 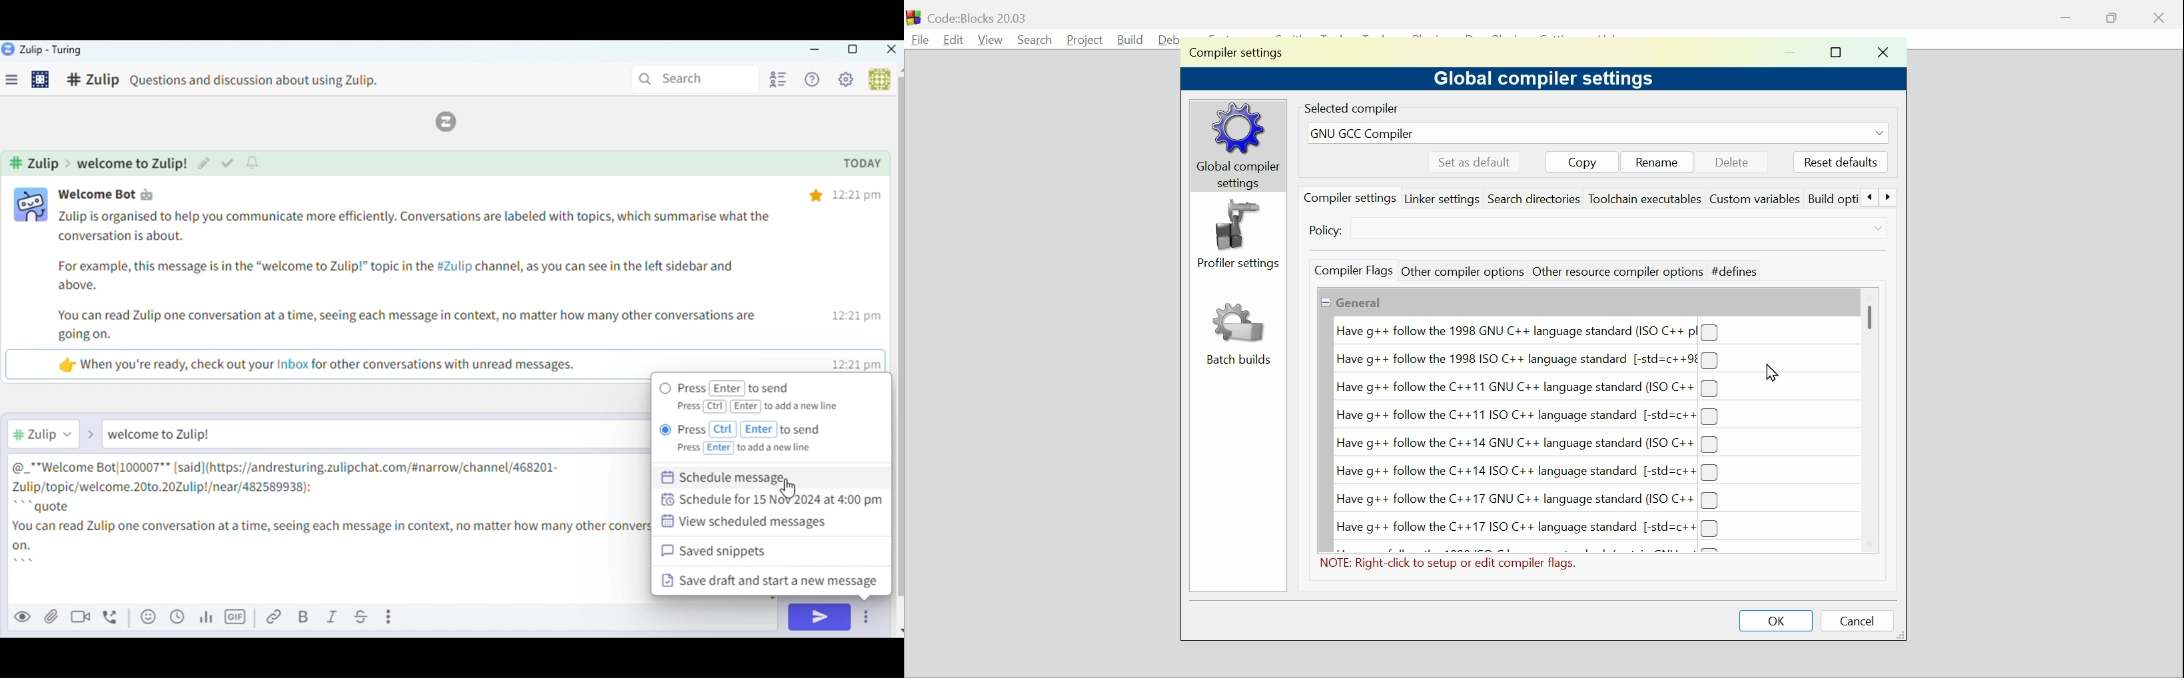 I want to click on Other compiler actions, so click(x=1461, y=271).